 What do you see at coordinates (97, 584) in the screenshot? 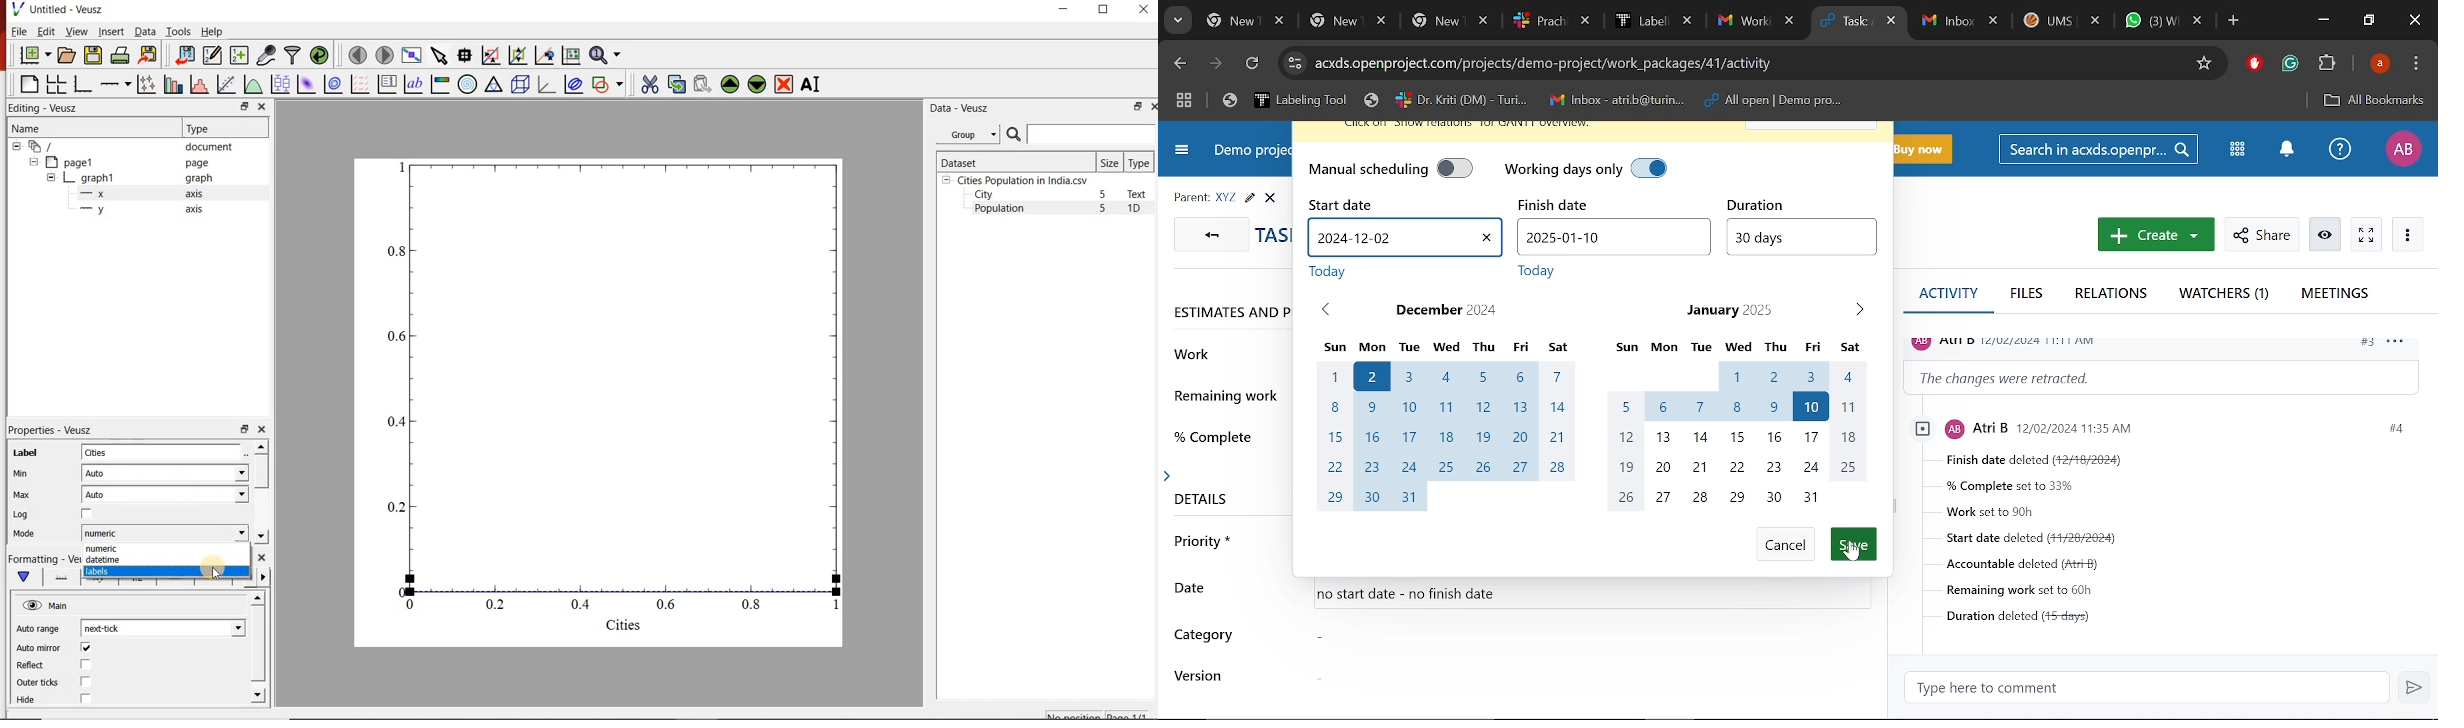
I see `Axis Label` at bounding box center [97, 584].